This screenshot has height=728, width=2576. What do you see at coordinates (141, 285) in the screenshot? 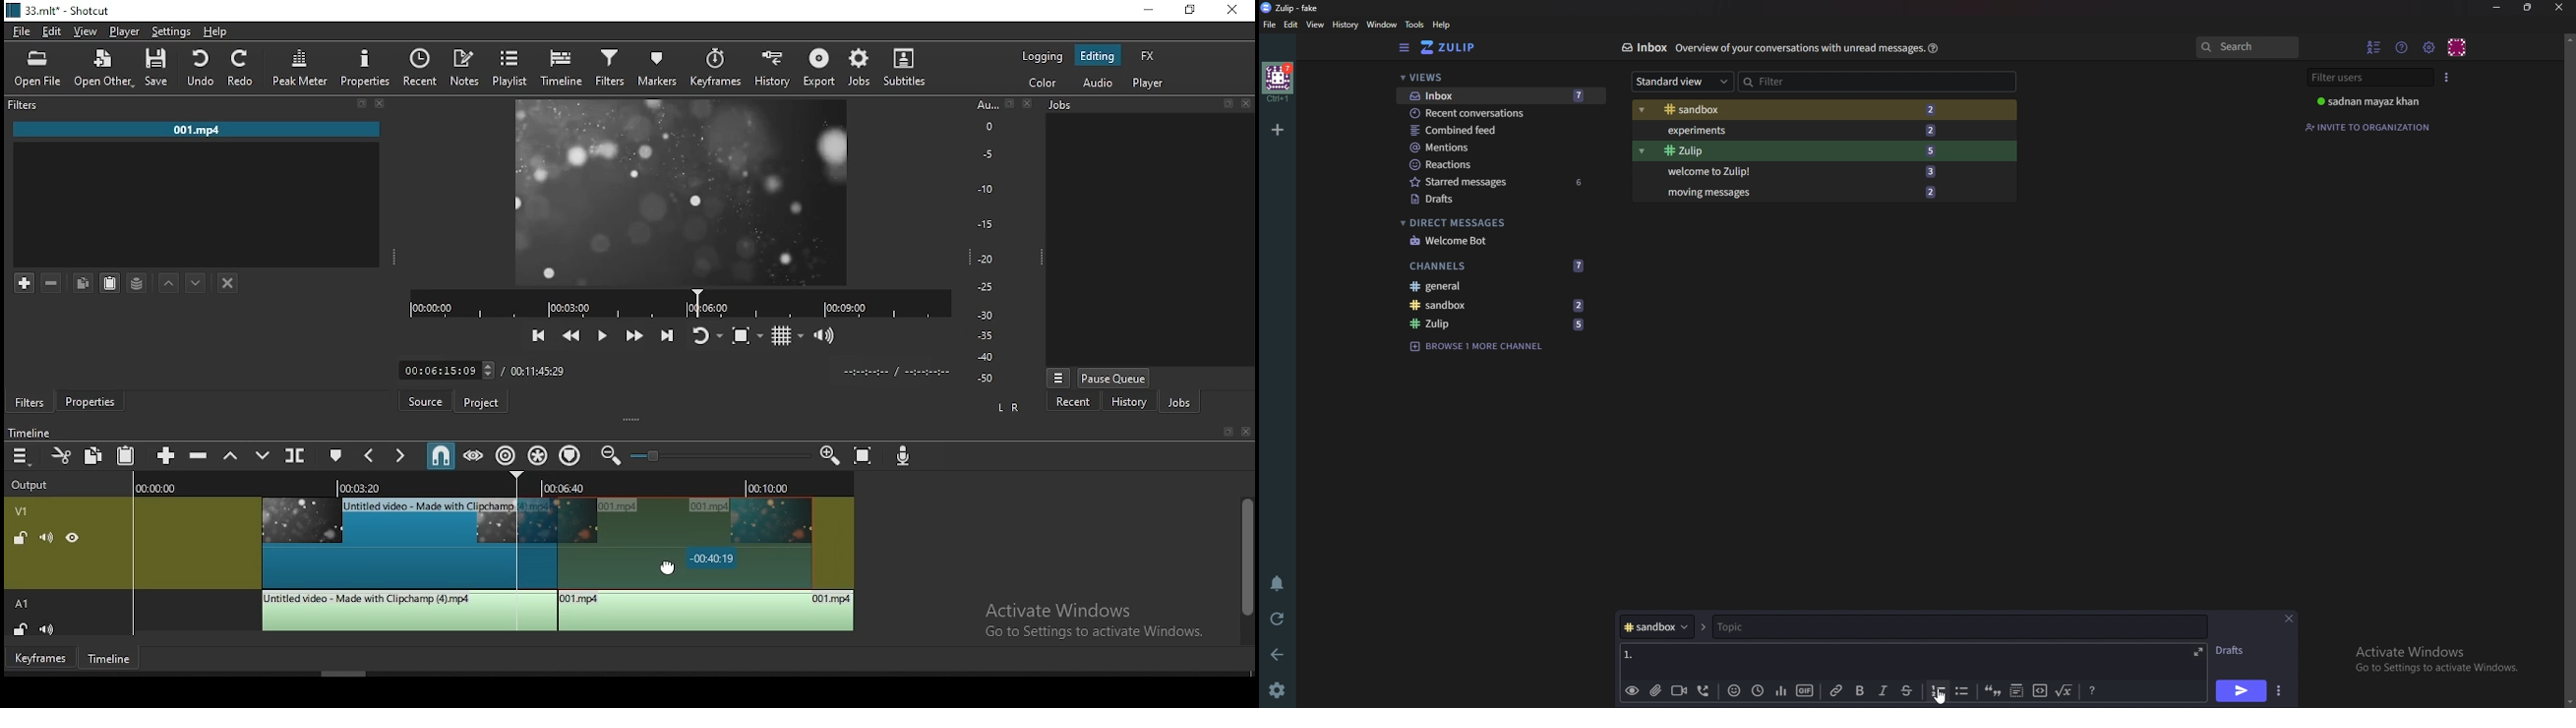
I see `save filter sets` at bounding box center [141, 285].